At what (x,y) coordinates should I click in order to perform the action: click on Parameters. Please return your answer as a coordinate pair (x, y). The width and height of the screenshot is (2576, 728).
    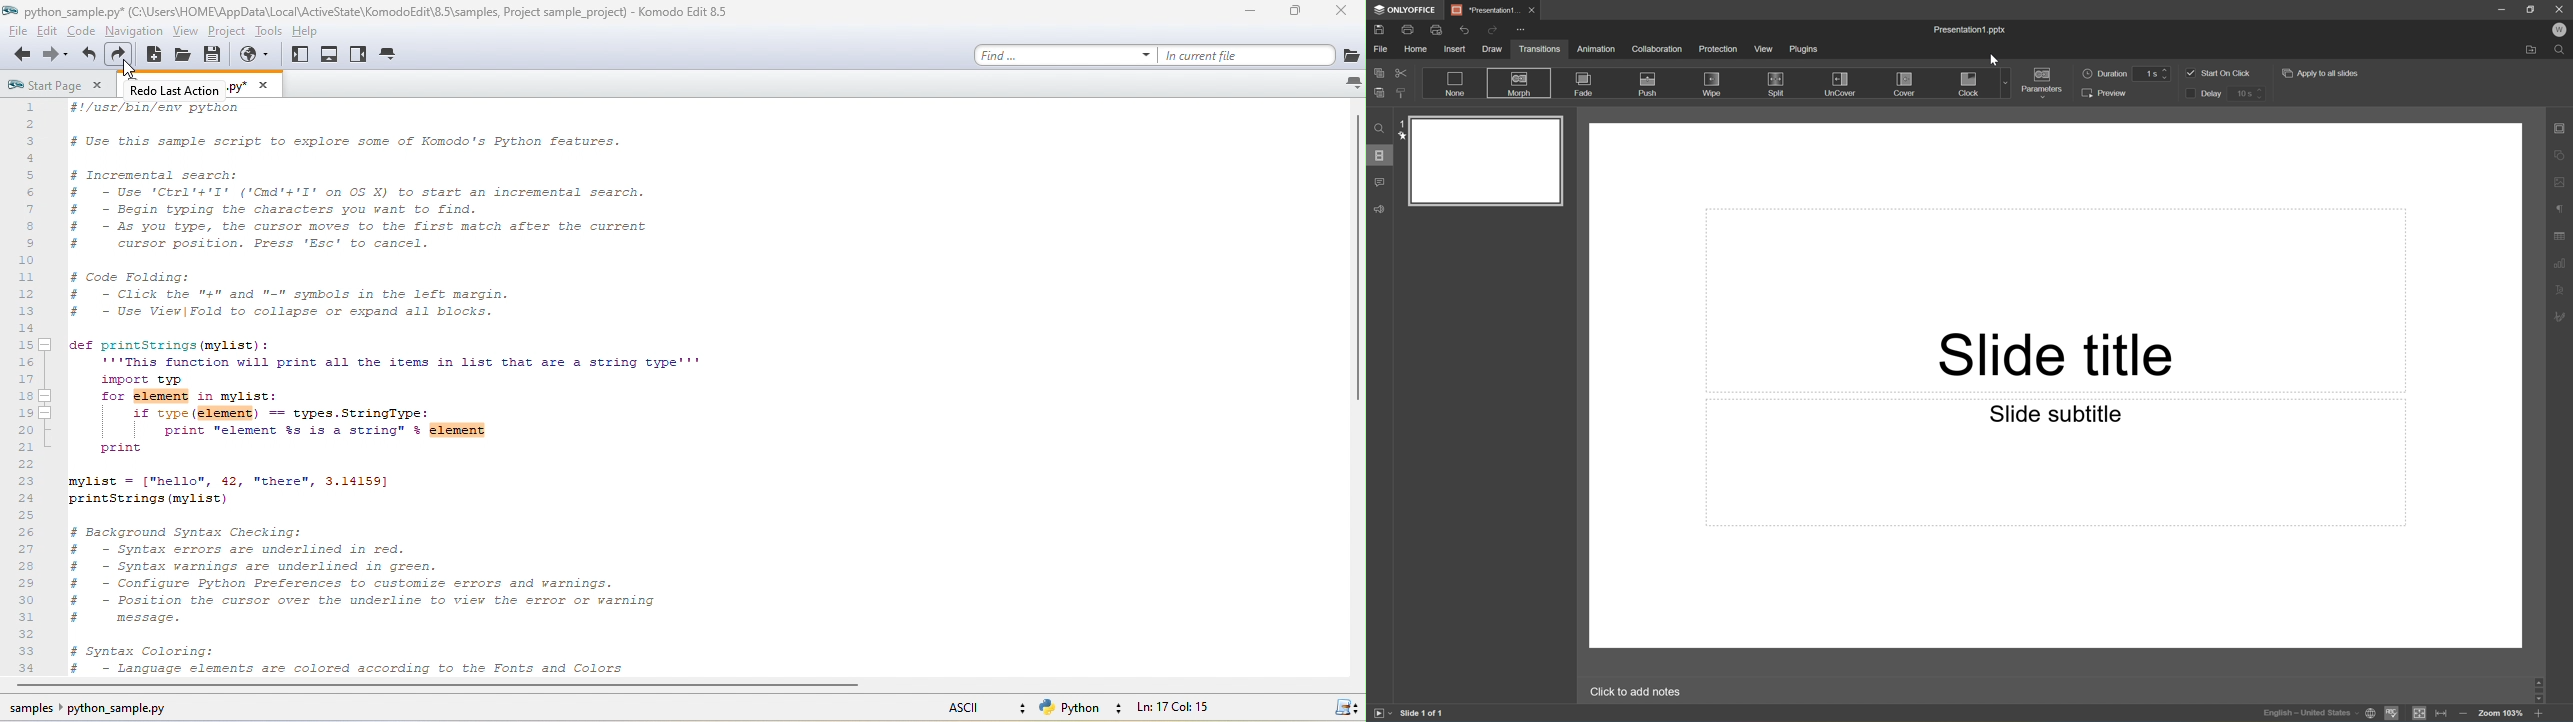
    Looking at the image, I should click on (2042, 80).